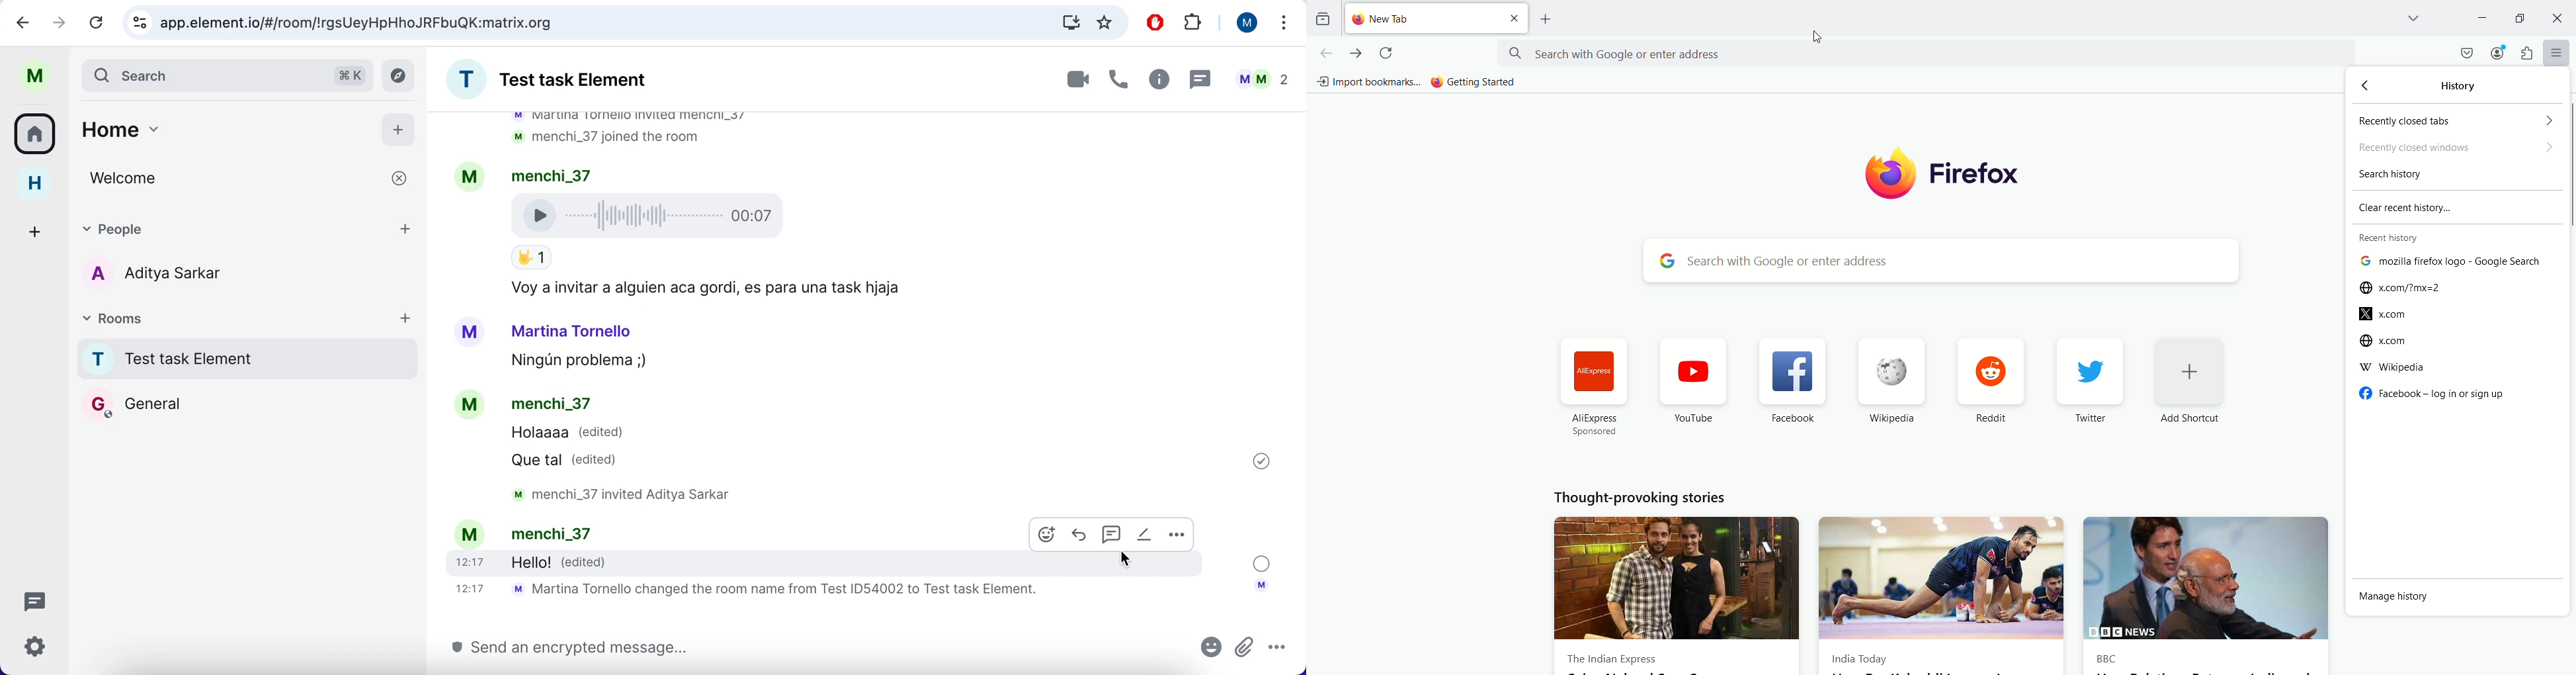 The image size is (2576, 700). Describe the element at coordinates (468, 590) in the screenshot. I see `time` at that location.